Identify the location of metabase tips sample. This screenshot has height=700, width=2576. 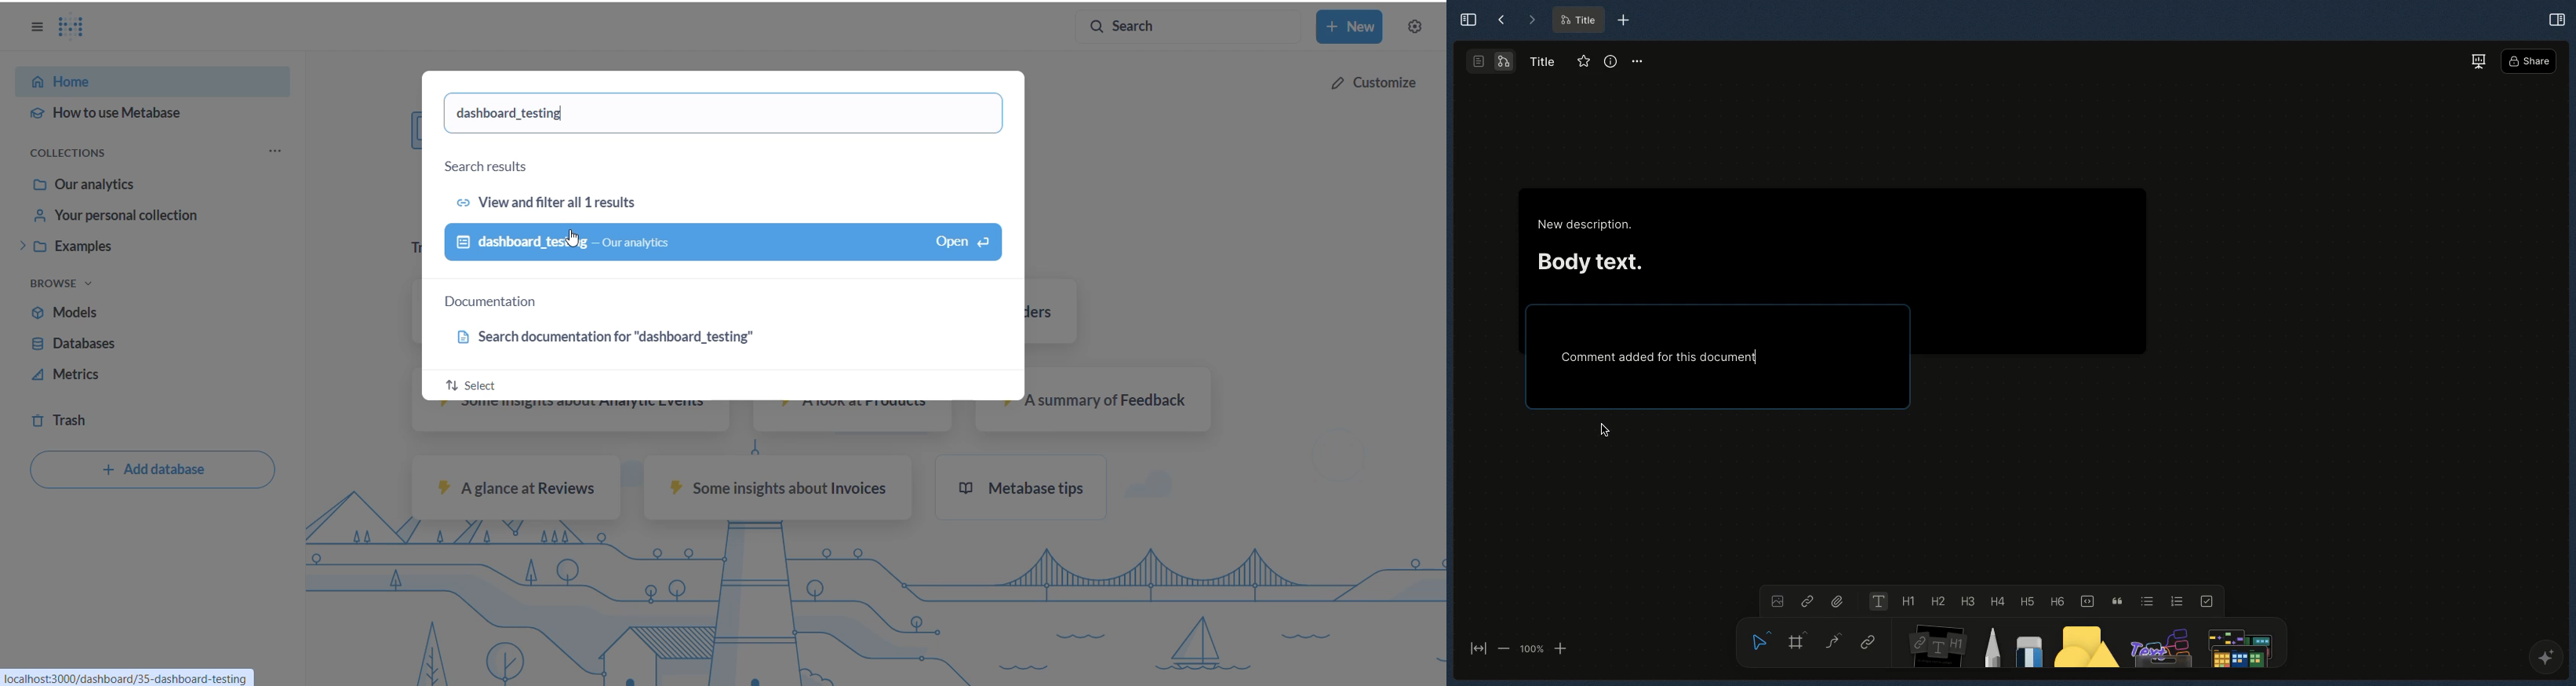
(1029, 490).